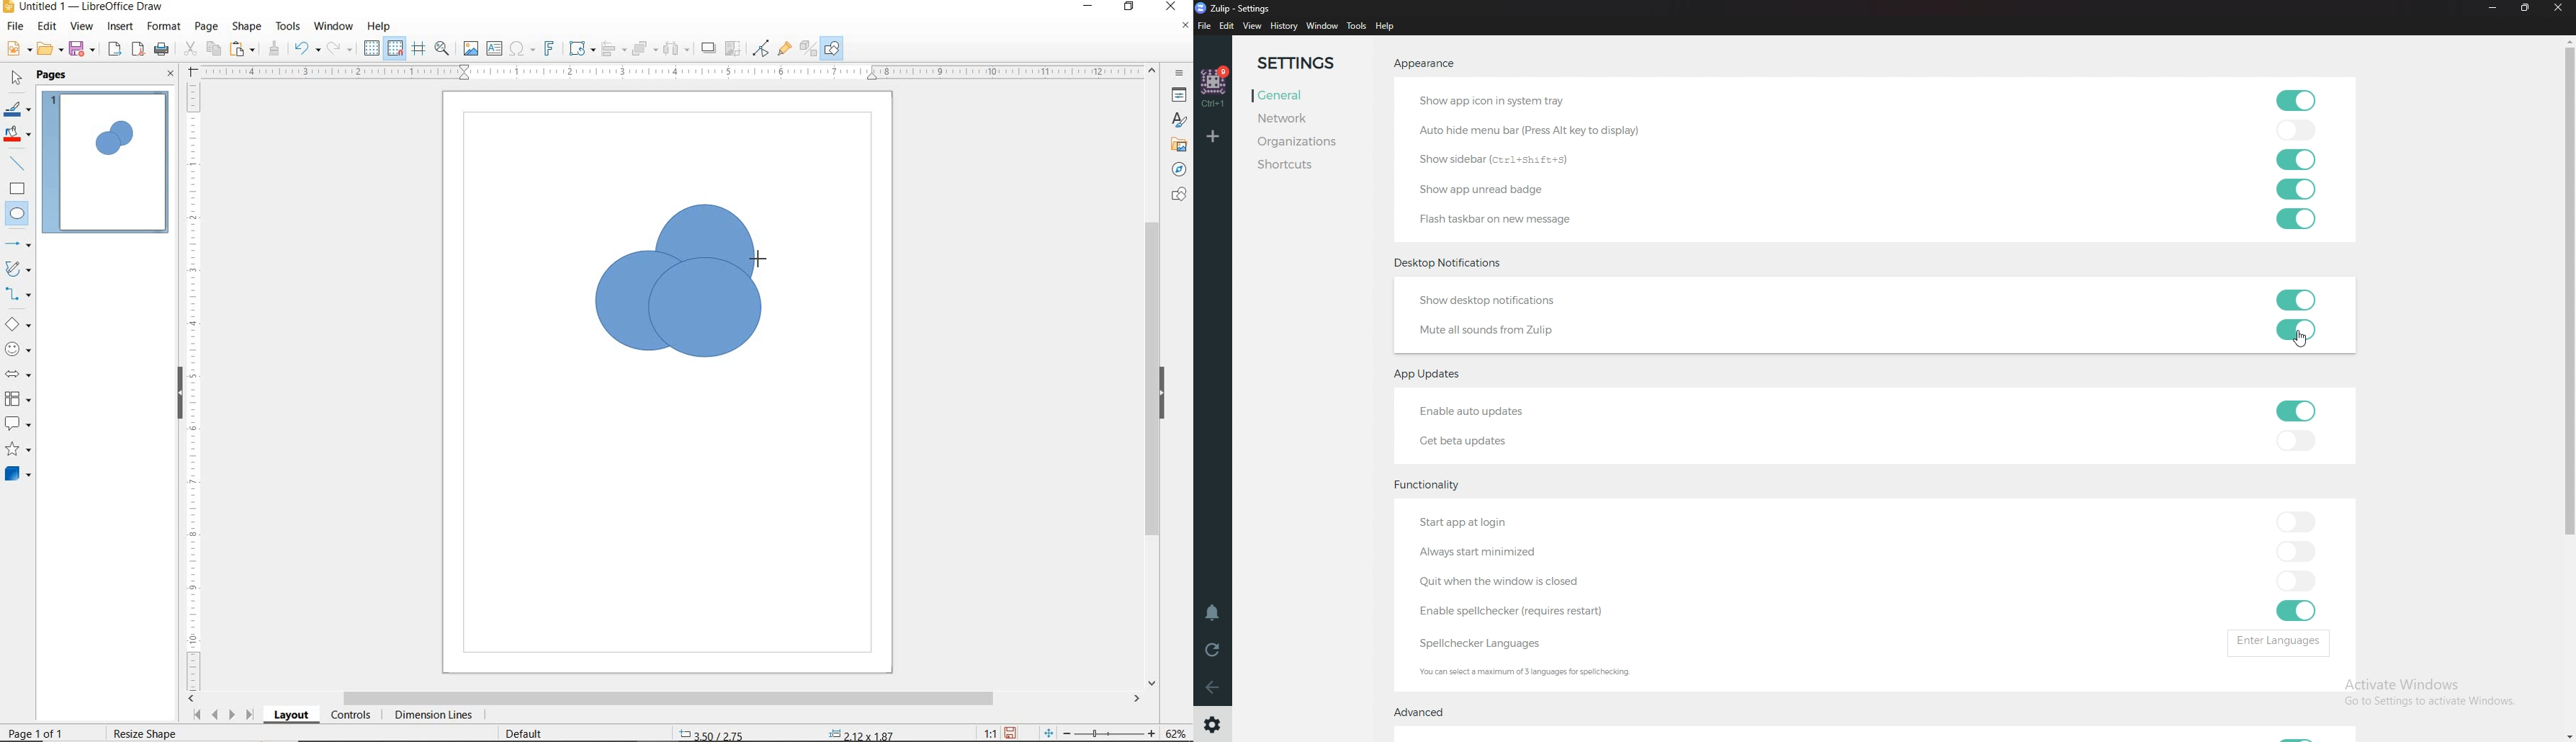 Image resolution: width=2576 pixels, height=756 pixels. What do you see at coordinates (1481, 644) in the screenshot?
I see `spell Checker languages` at bounding box center [1481, 644].